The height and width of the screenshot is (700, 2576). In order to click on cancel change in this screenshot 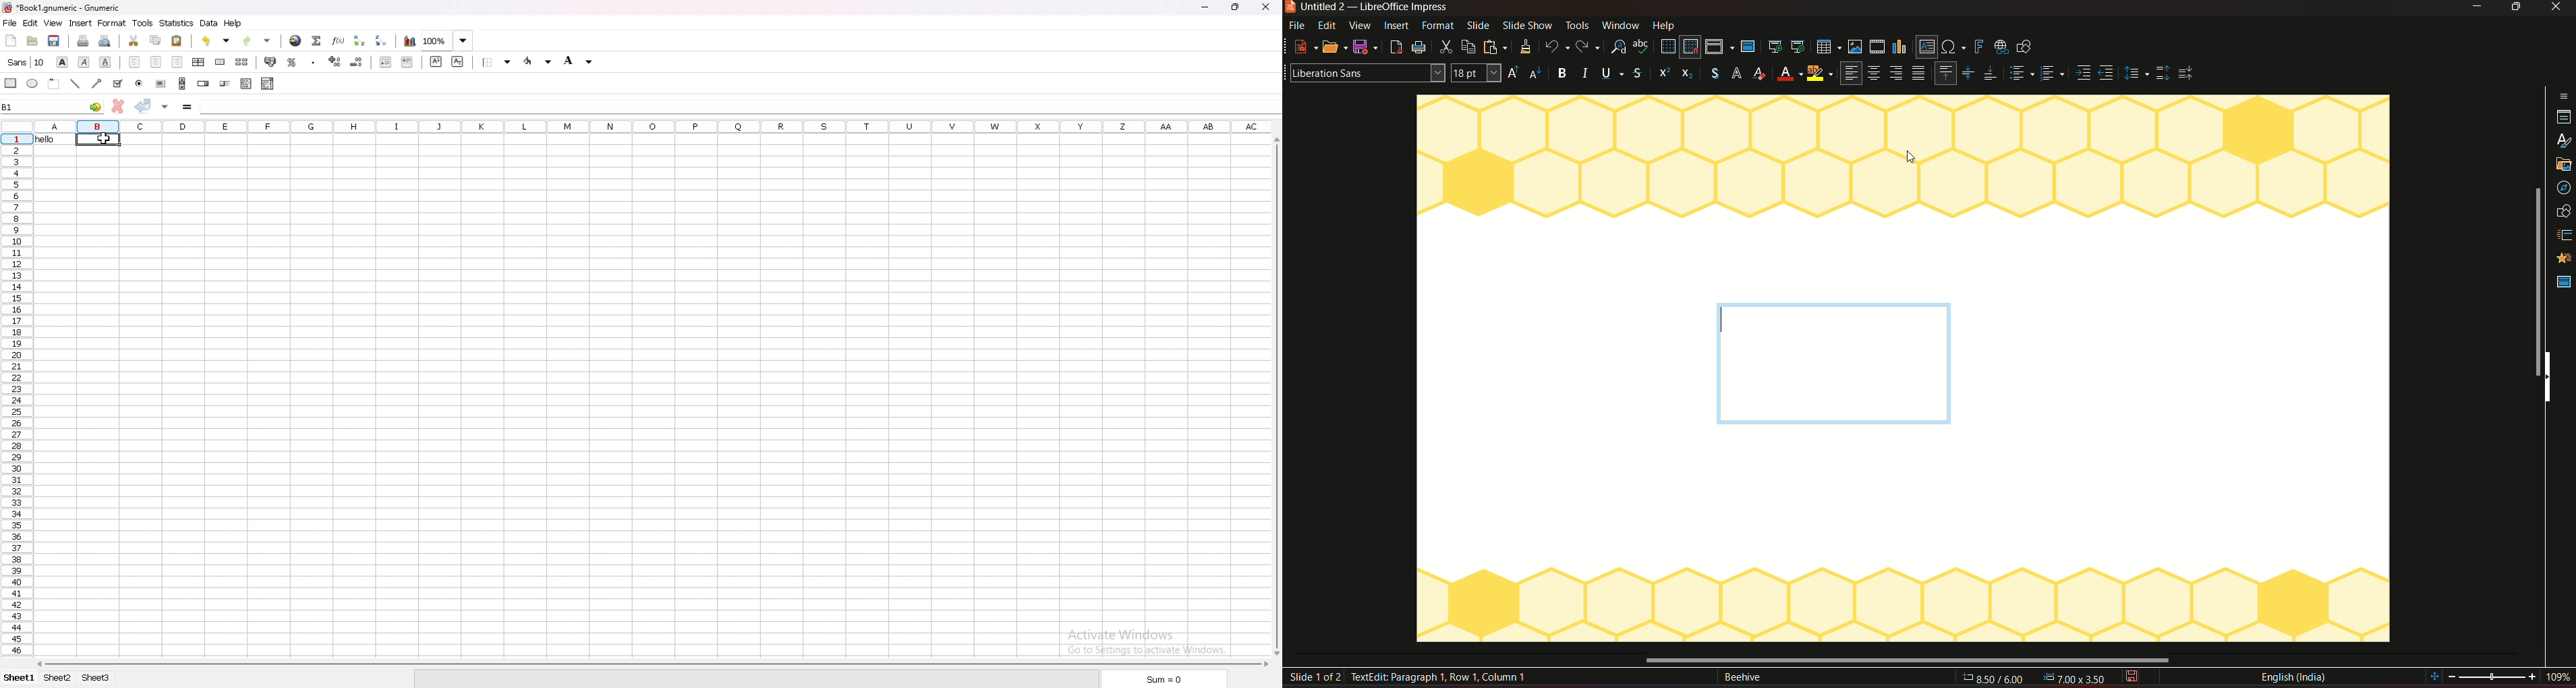, I will do `click(118, 106)`.